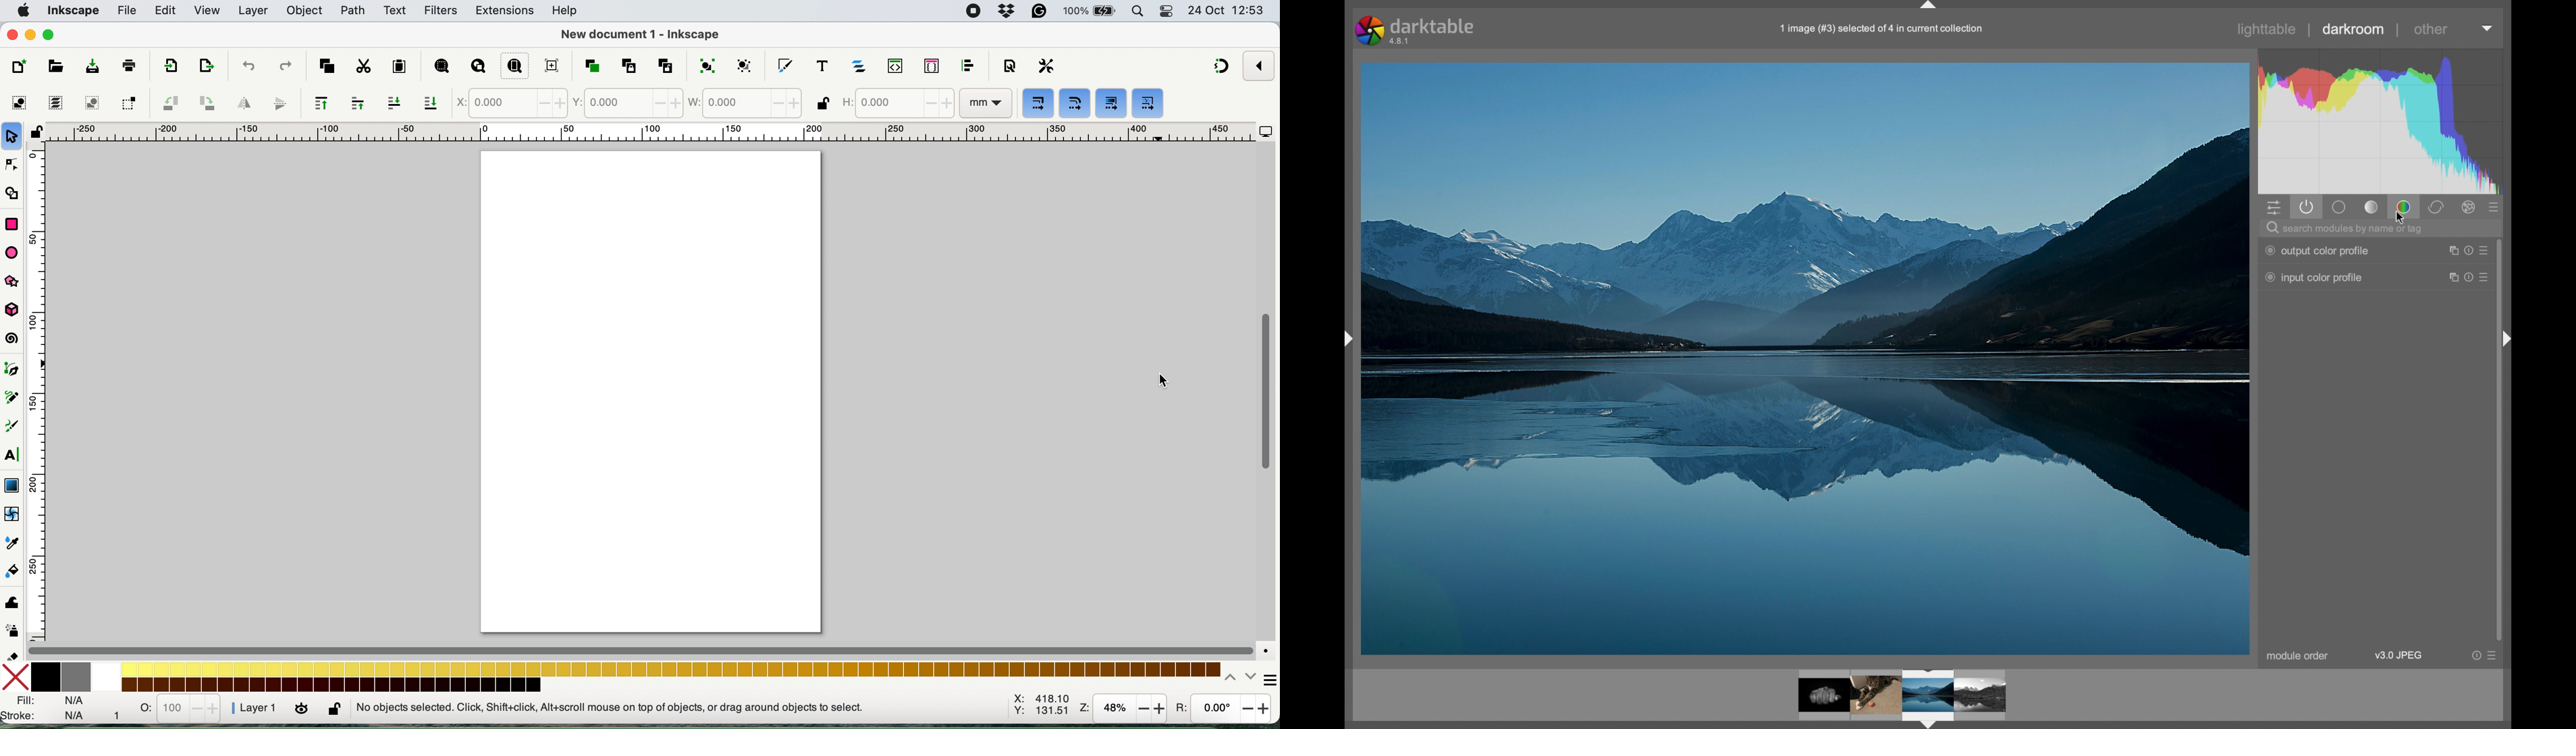 Image resolution: width=2576 pixels, height=756 pixels. What do you see at coordinates (1265, 132) in the screenshot?
I see `display options` at bounding box center [1265, 132].